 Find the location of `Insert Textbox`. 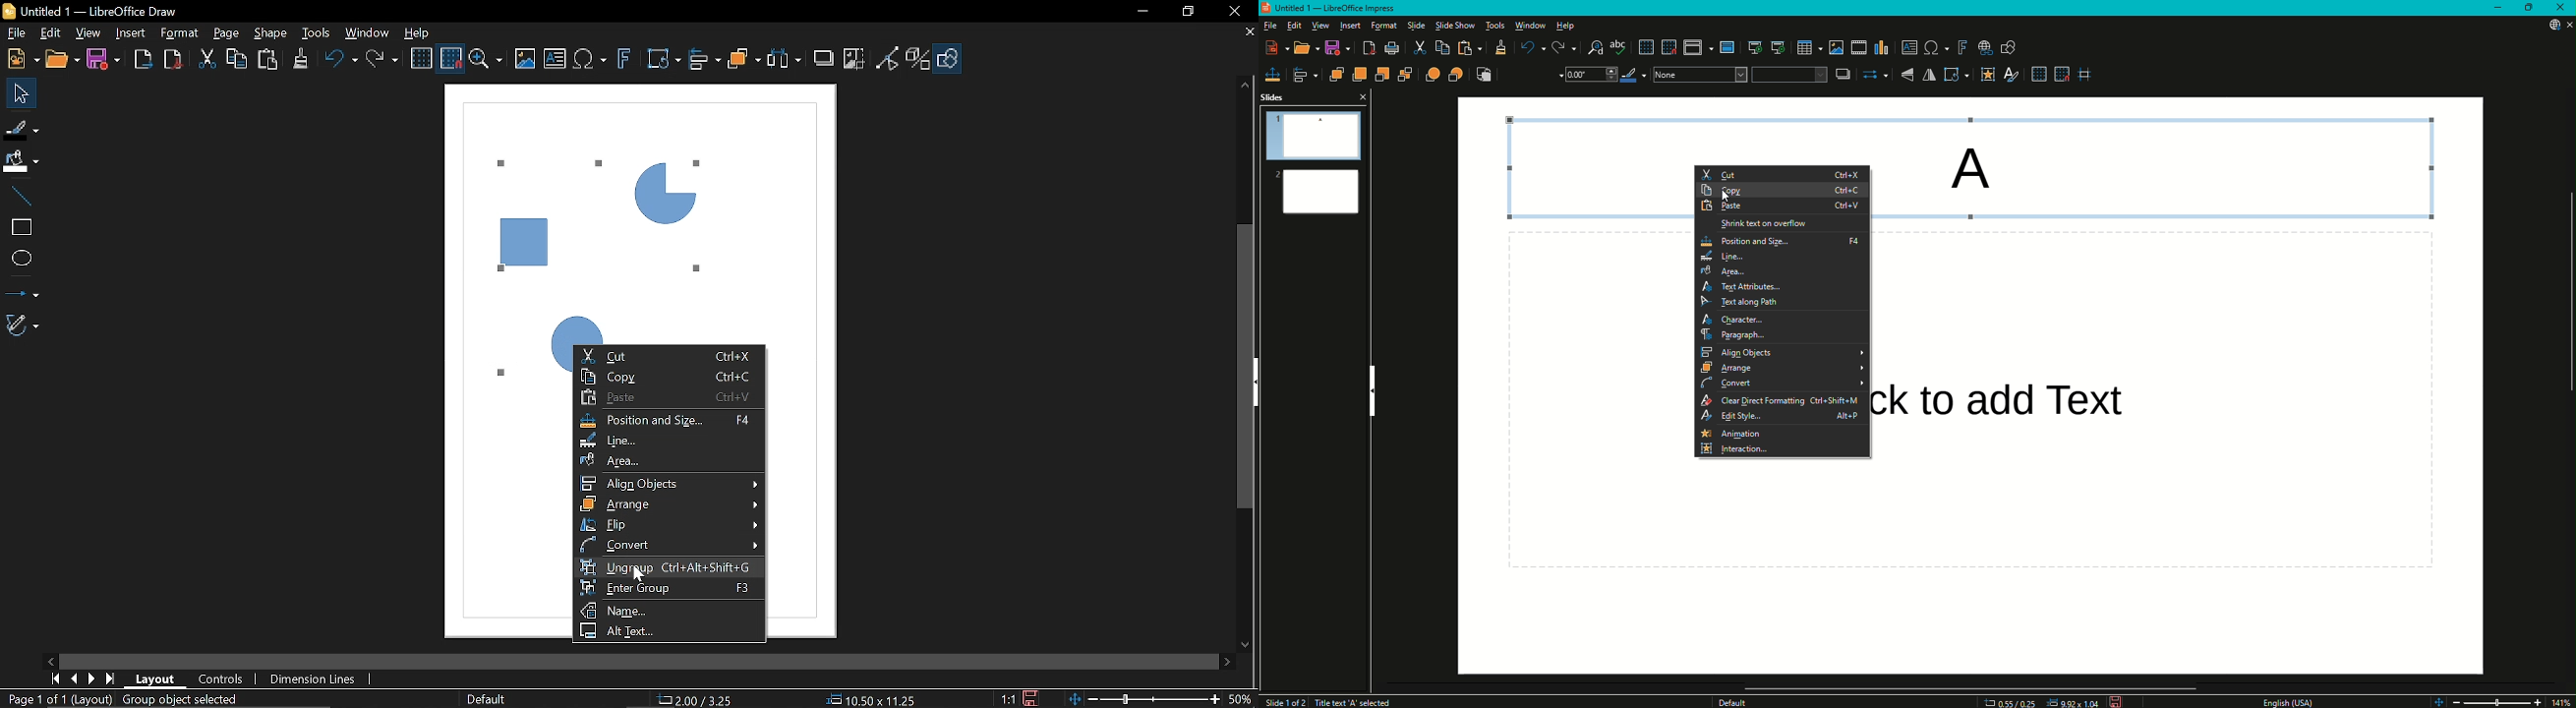

Insert Textbox is located at coordinates (1907, 48).